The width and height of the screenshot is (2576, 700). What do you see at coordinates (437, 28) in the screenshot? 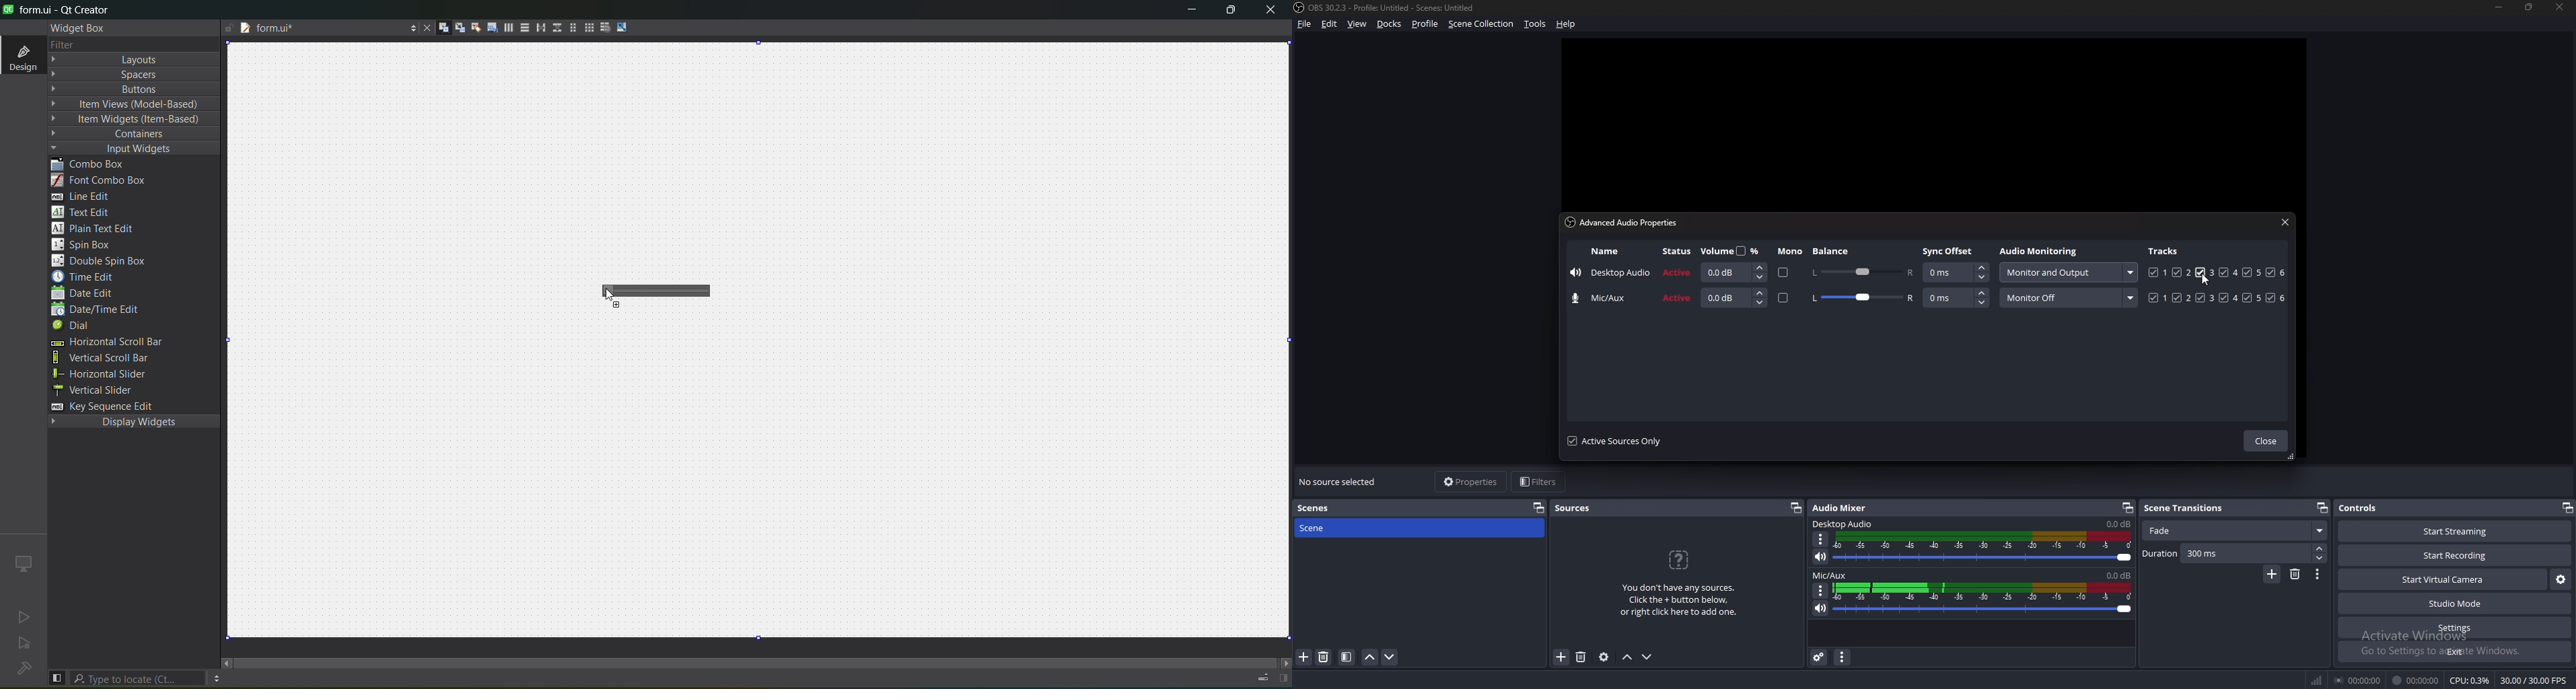
I see `widgets` at bounding box center [437, 28].